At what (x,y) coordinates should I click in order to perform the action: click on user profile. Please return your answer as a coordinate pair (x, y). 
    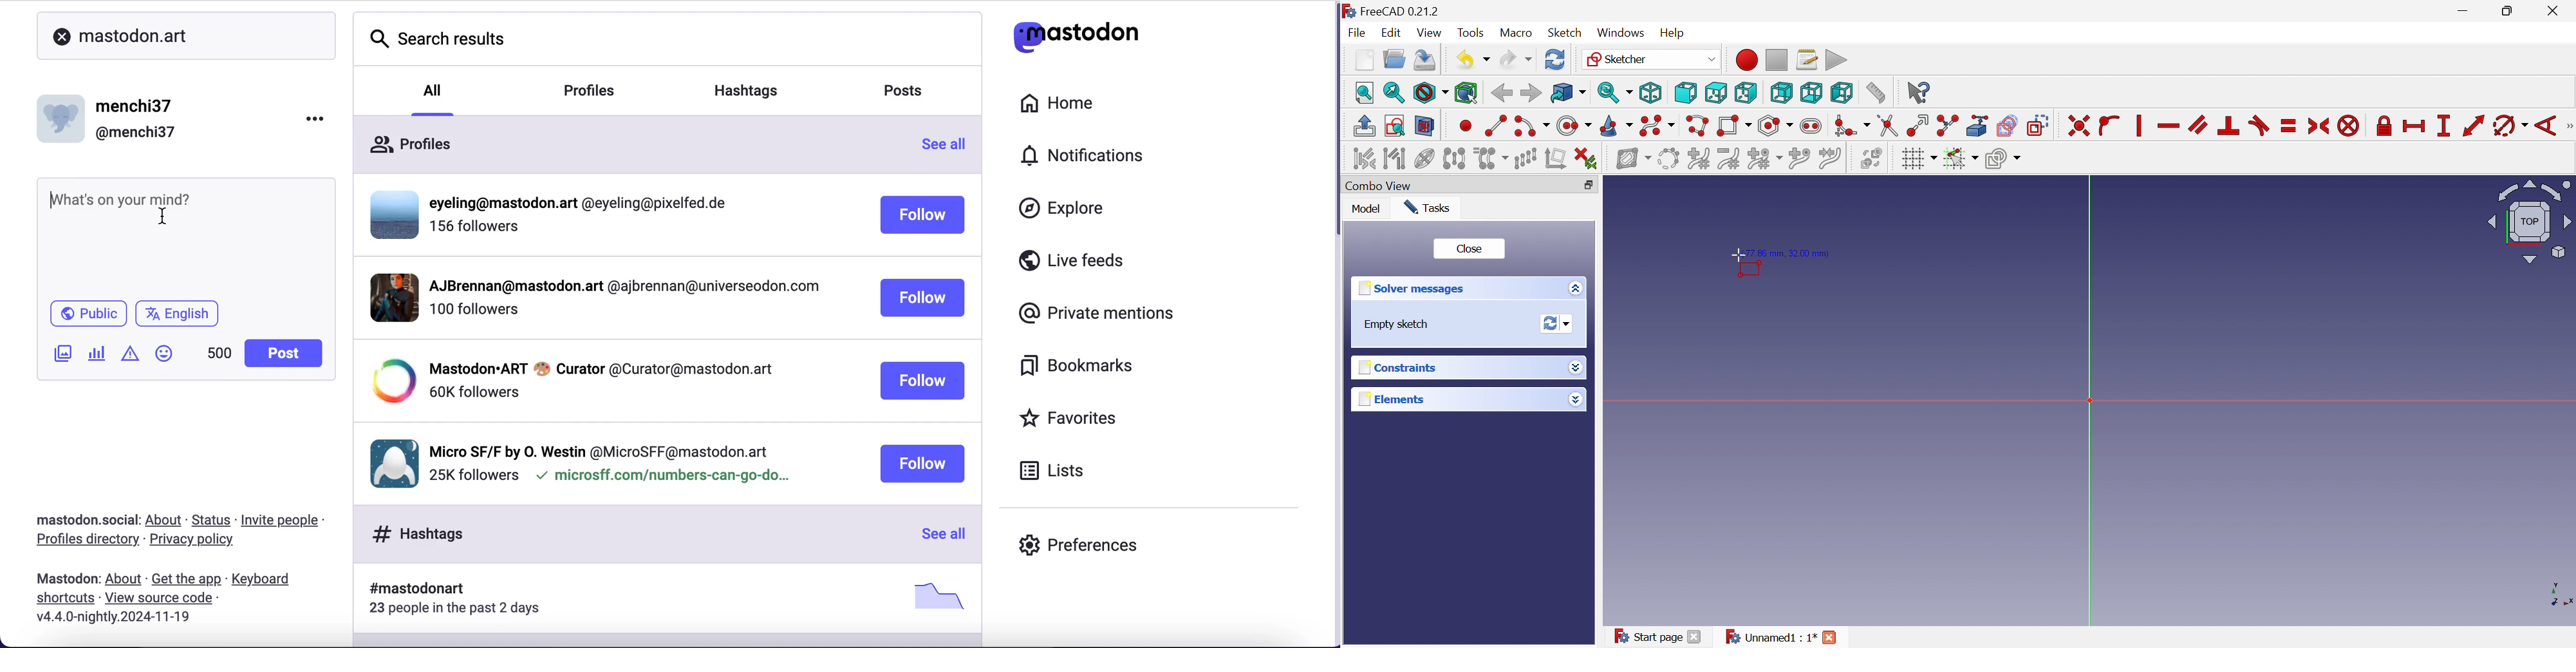
    Looking at the image, I should click on (620, 381).